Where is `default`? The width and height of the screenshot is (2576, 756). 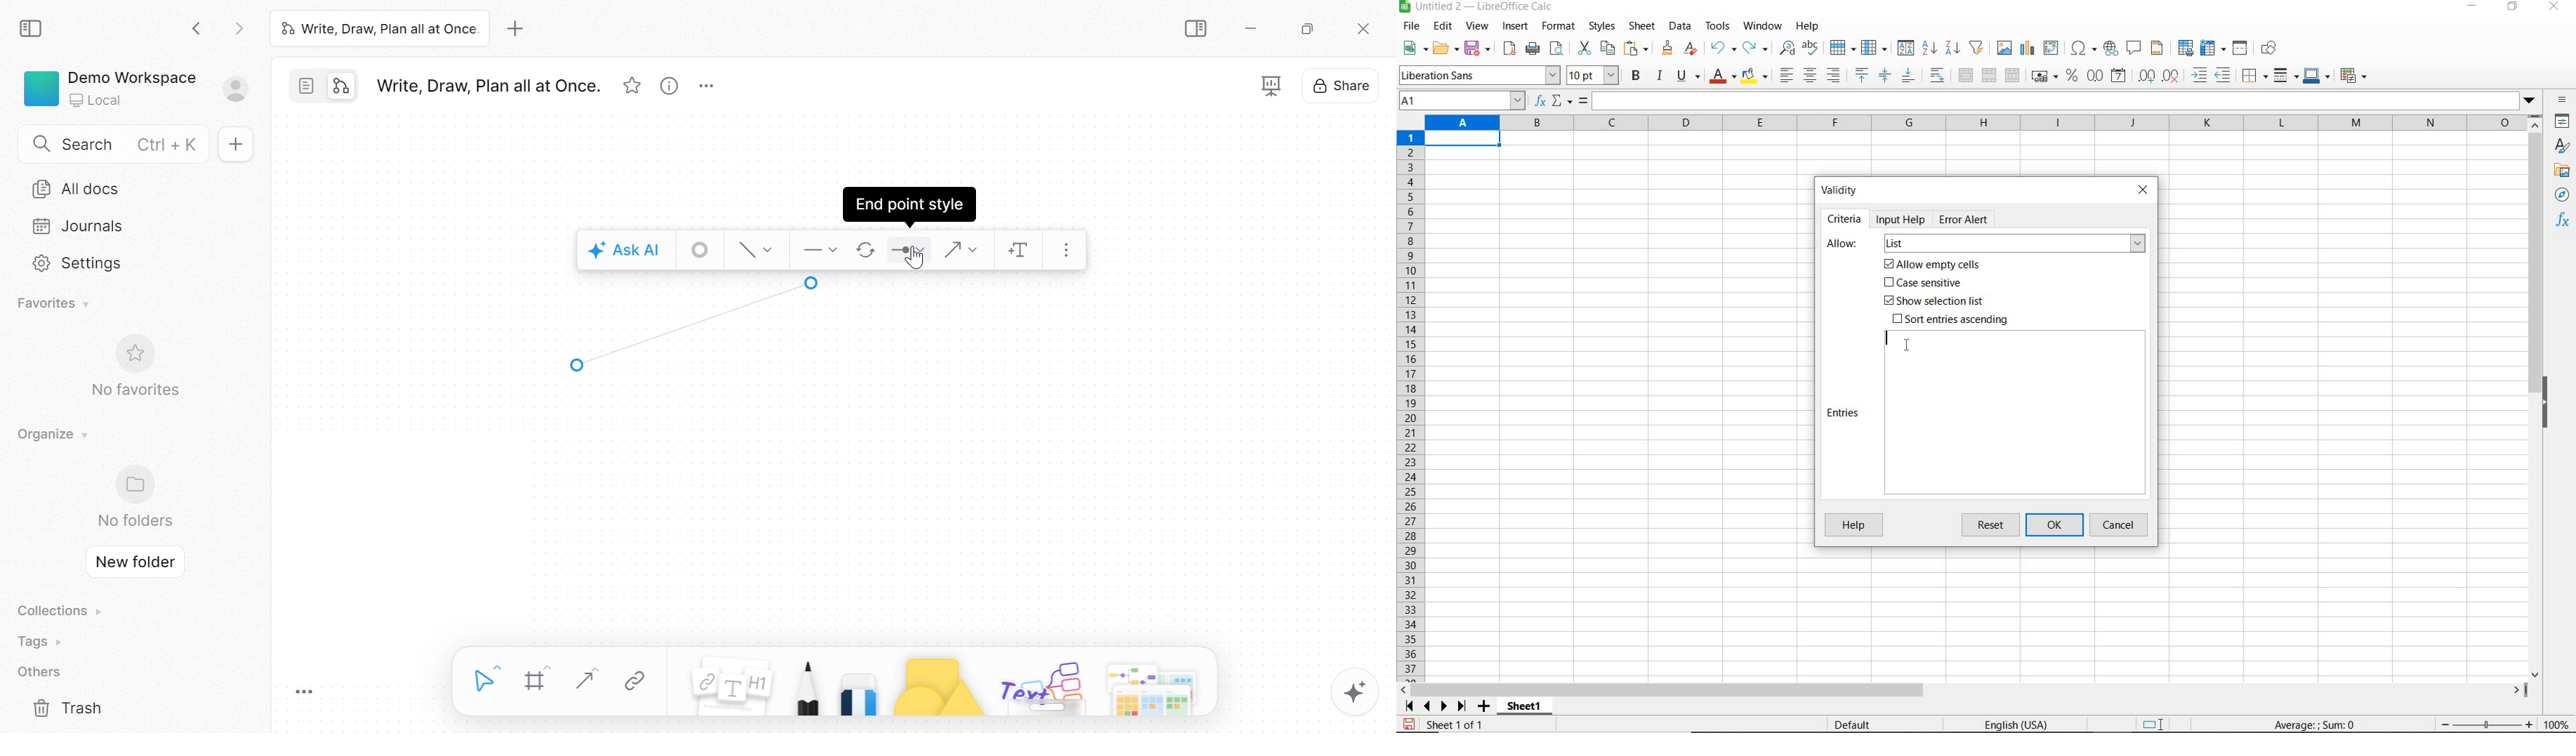 default is located at coordinates (1855, 725).